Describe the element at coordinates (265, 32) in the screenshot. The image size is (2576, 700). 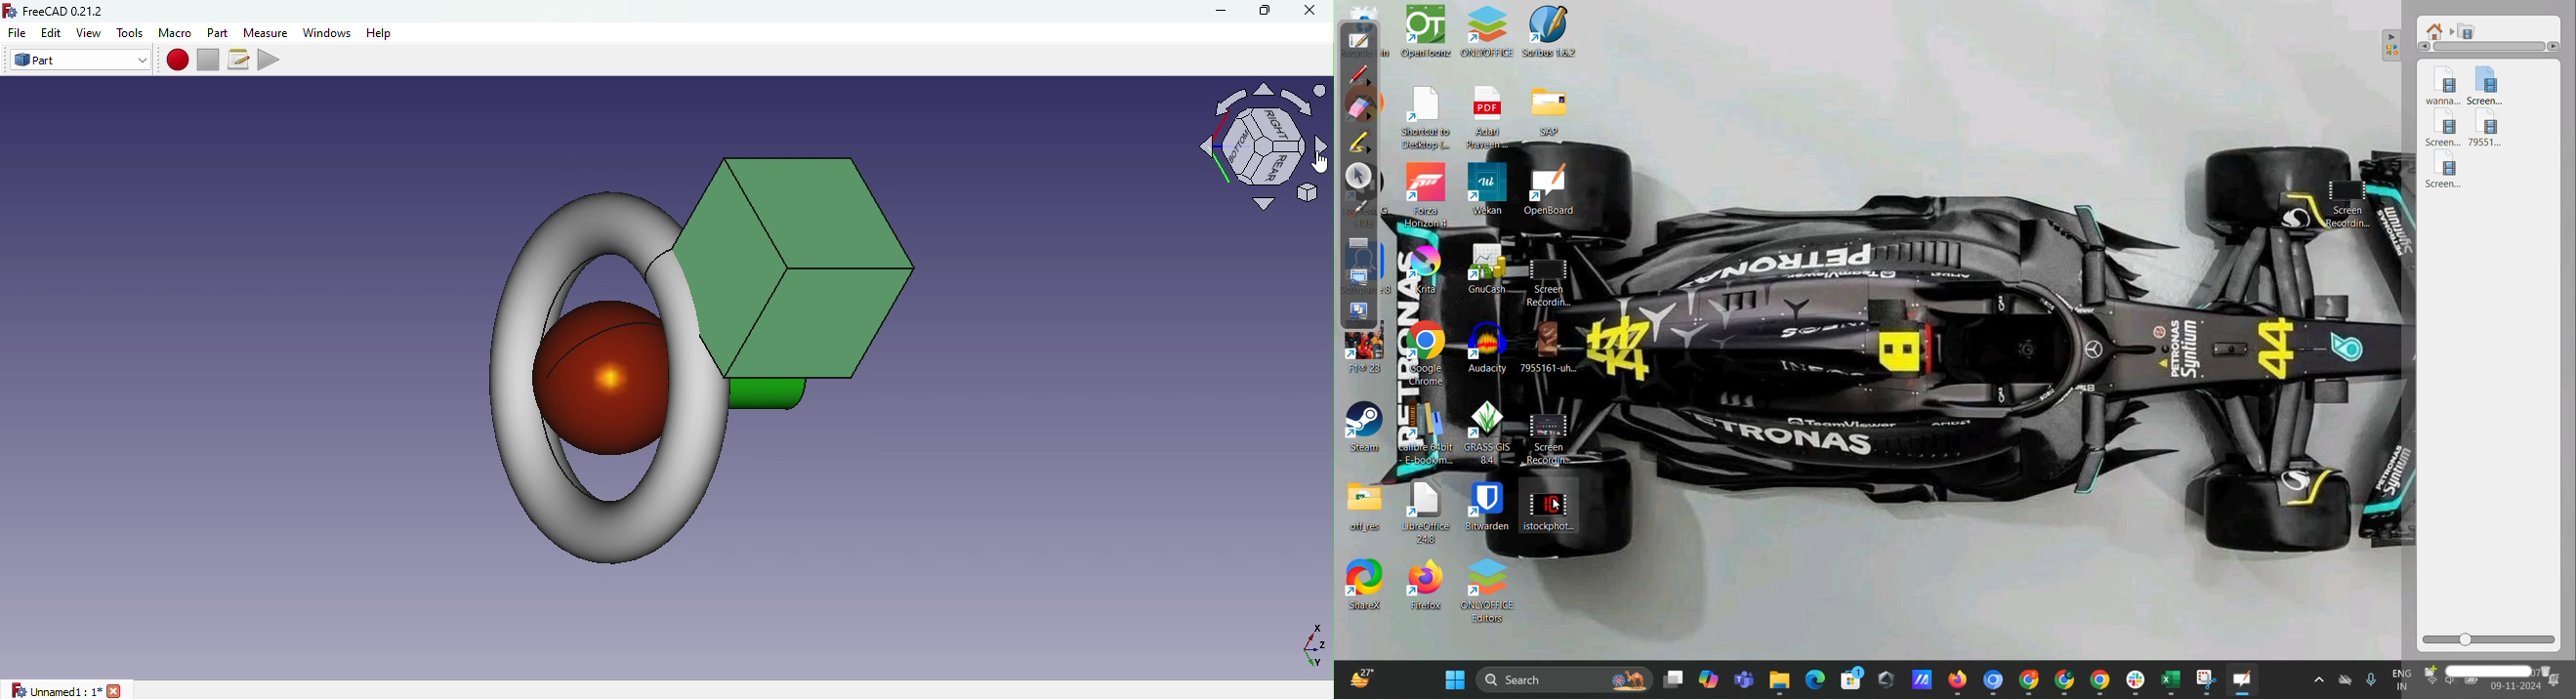
I see `Measure` at that location.